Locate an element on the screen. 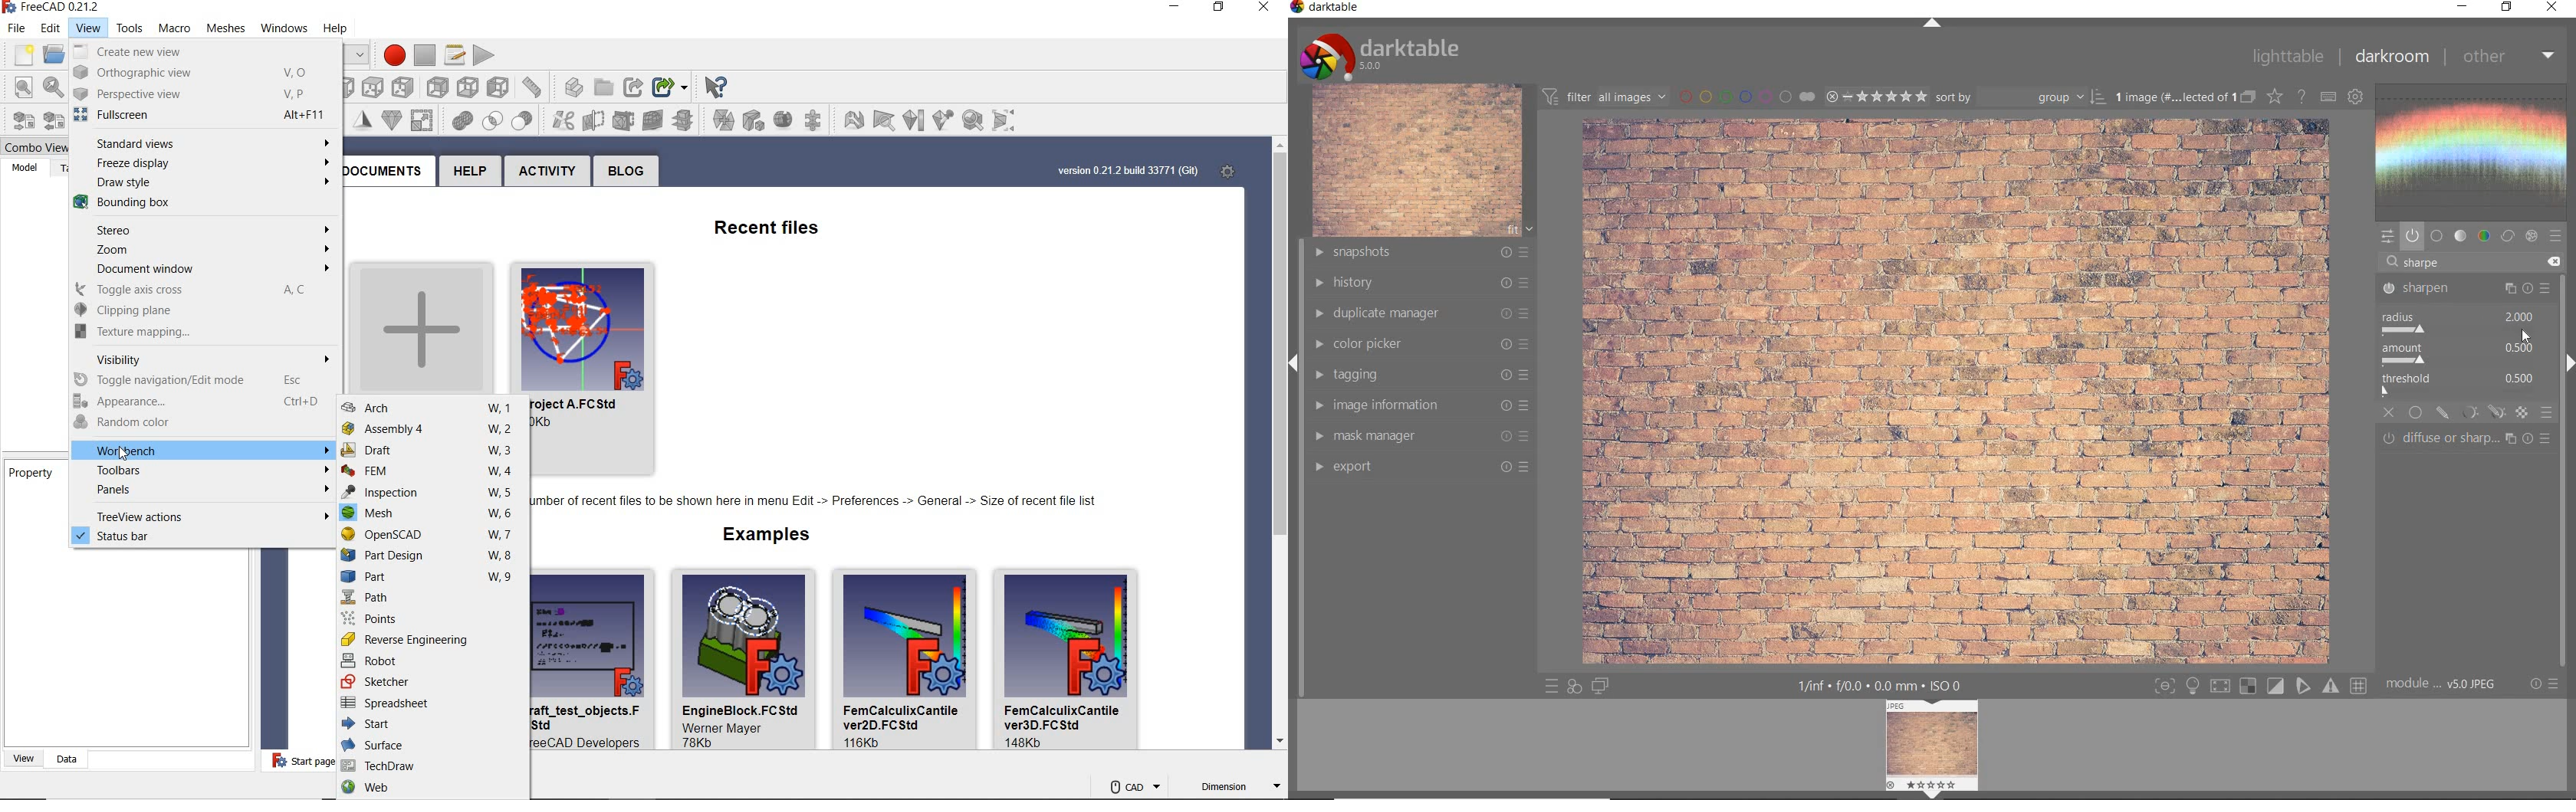  intersection is located at coordinates (462, 123).